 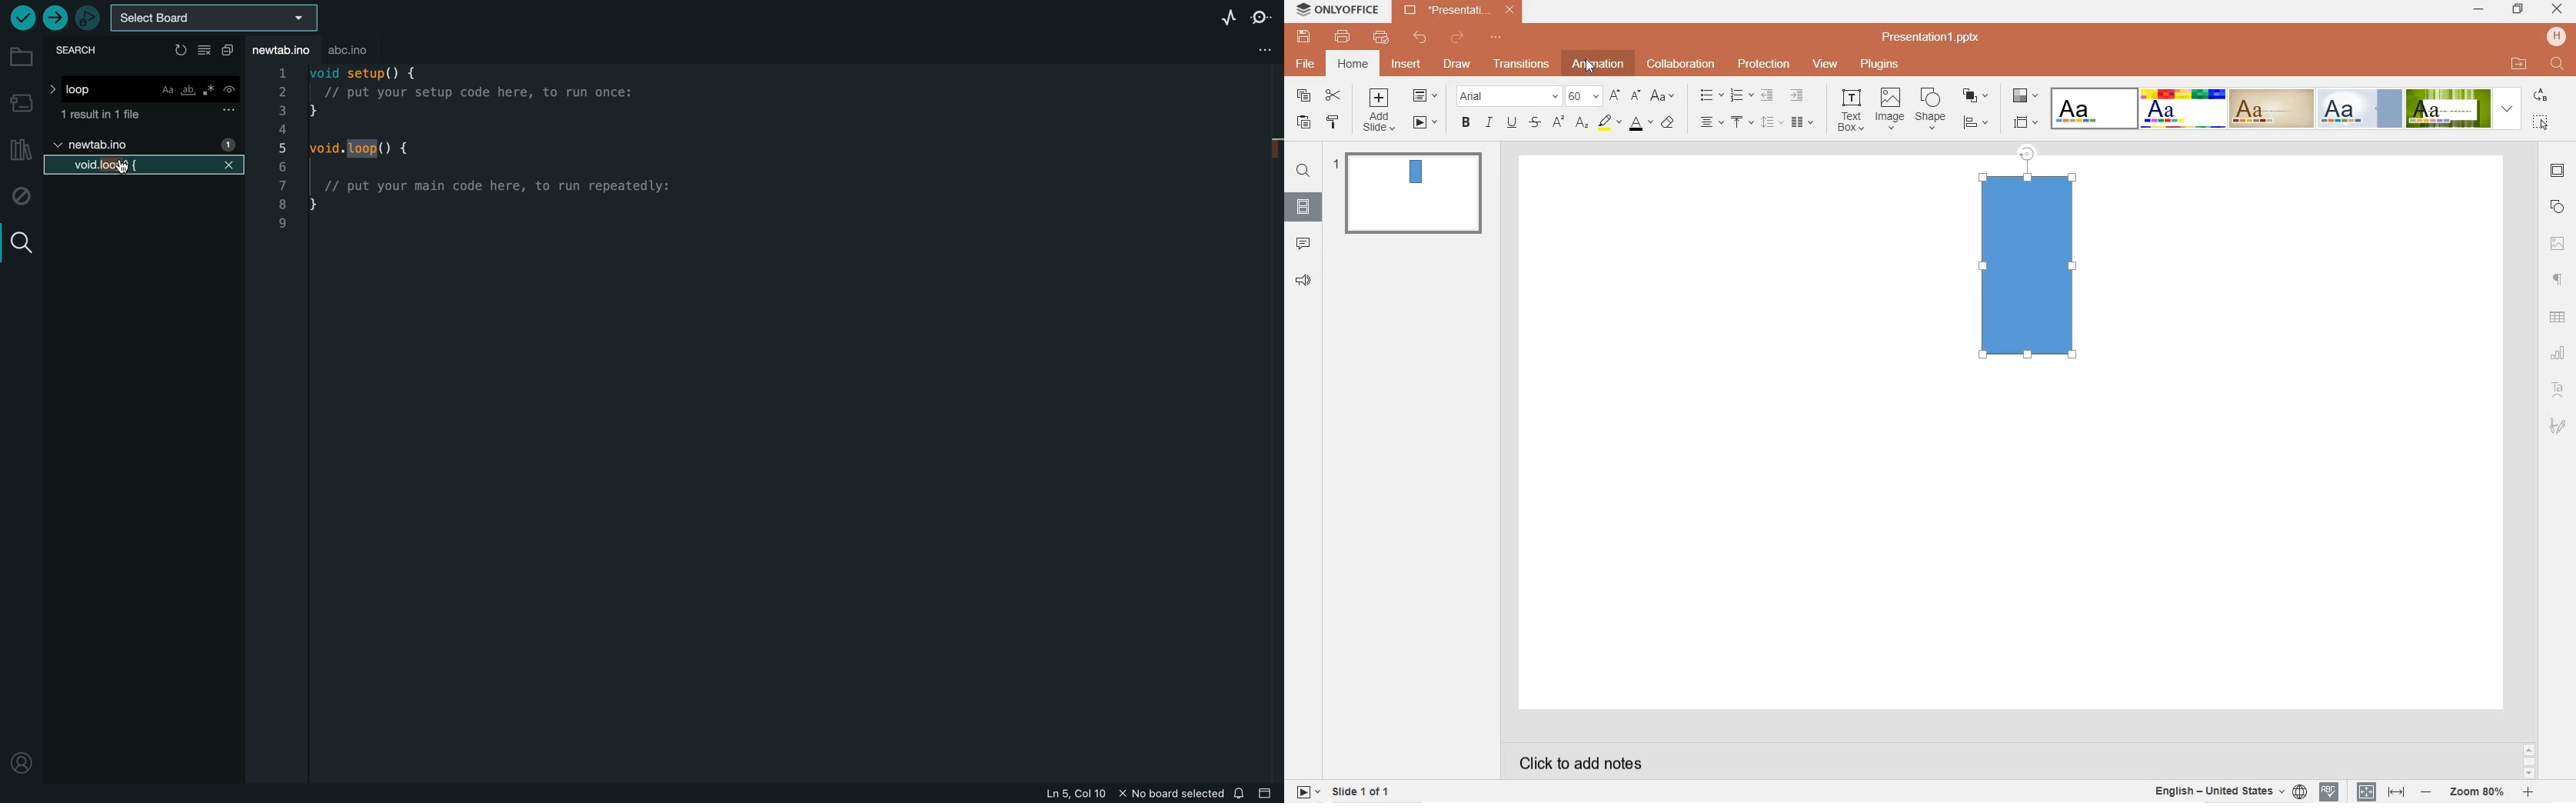 What do you see at coordinates (1412, 192) in the screenshot?
I see `slide 1` at bounding box center [1412, 192].